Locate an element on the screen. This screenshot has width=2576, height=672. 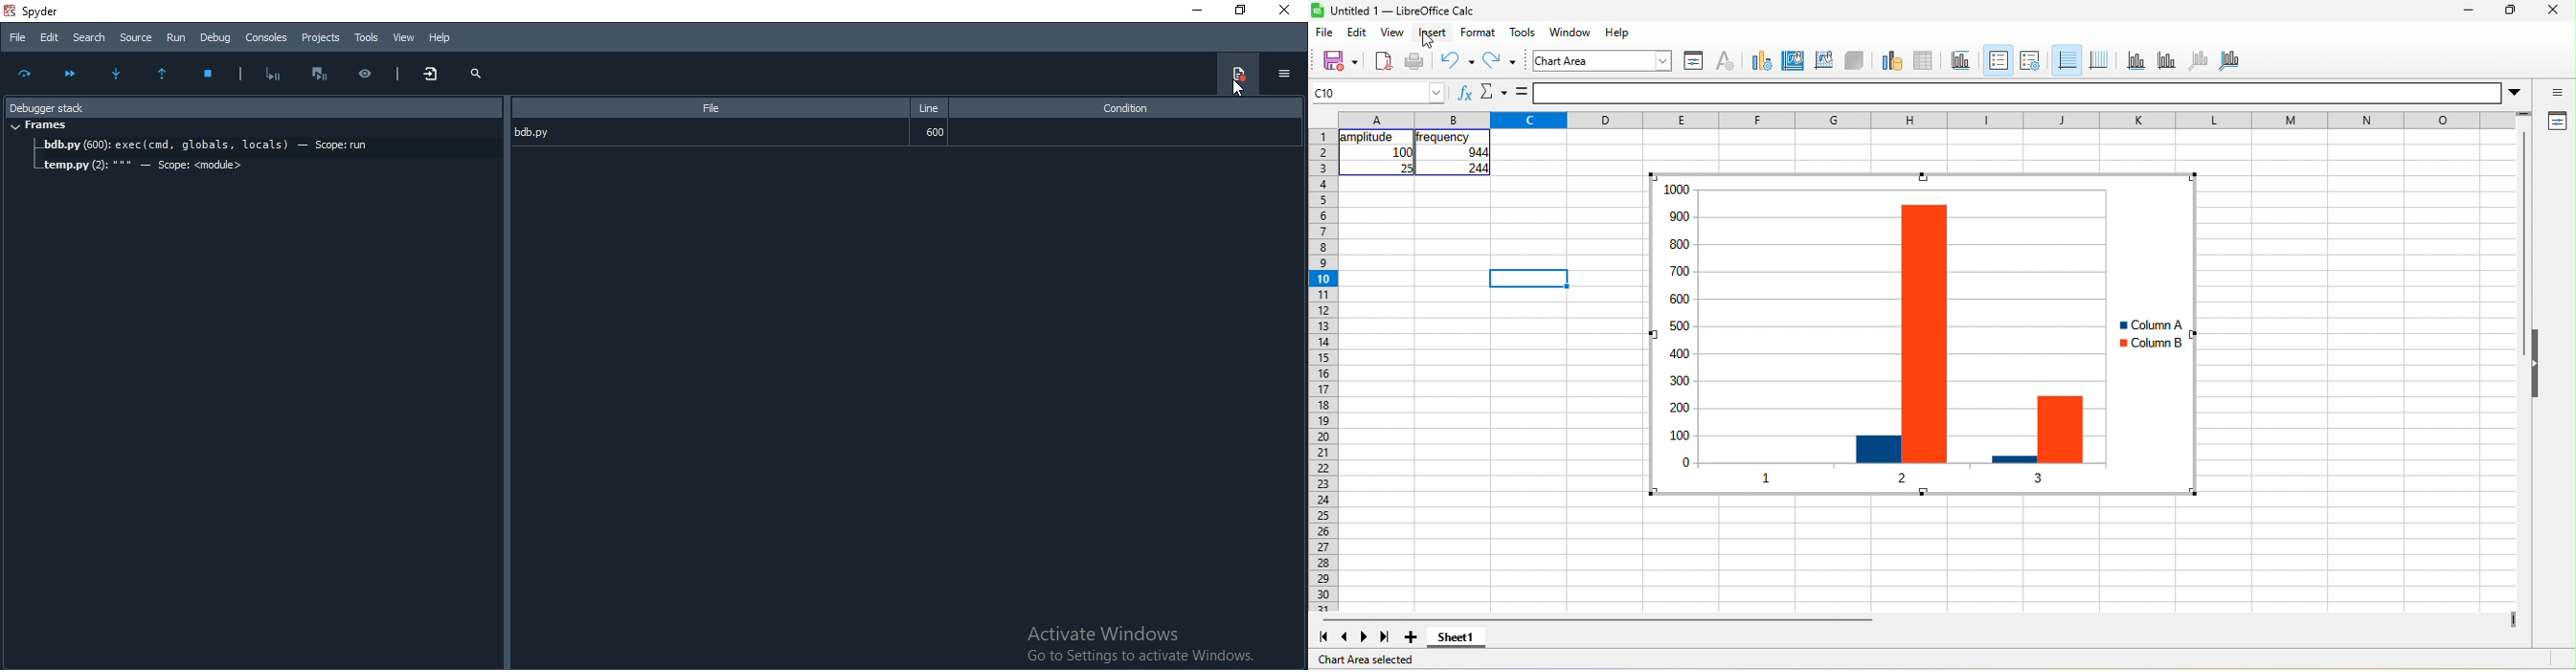
bdb.py (600): exec(cmd, globals, locals) — Scope: run is located at coordinates (266, 147).